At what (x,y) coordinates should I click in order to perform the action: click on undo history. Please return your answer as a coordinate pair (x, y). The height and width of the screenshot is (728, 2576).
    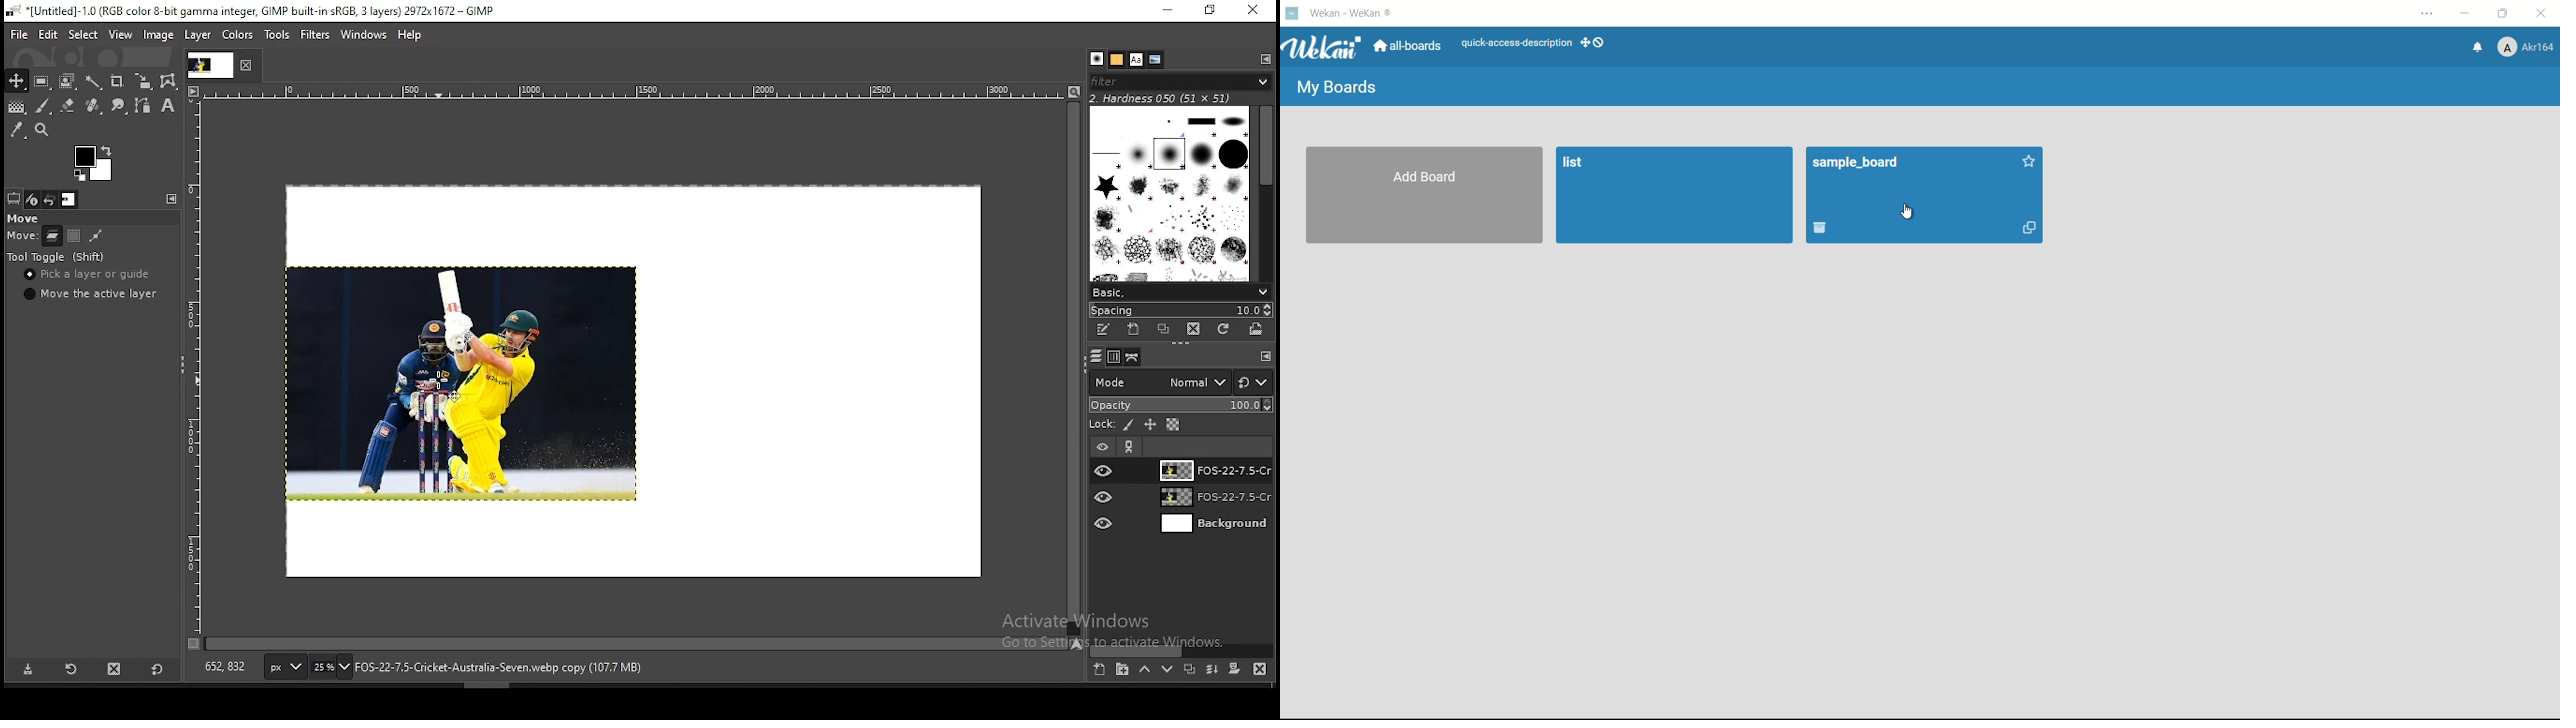
    Looking at the image, I should click on (49, 200).